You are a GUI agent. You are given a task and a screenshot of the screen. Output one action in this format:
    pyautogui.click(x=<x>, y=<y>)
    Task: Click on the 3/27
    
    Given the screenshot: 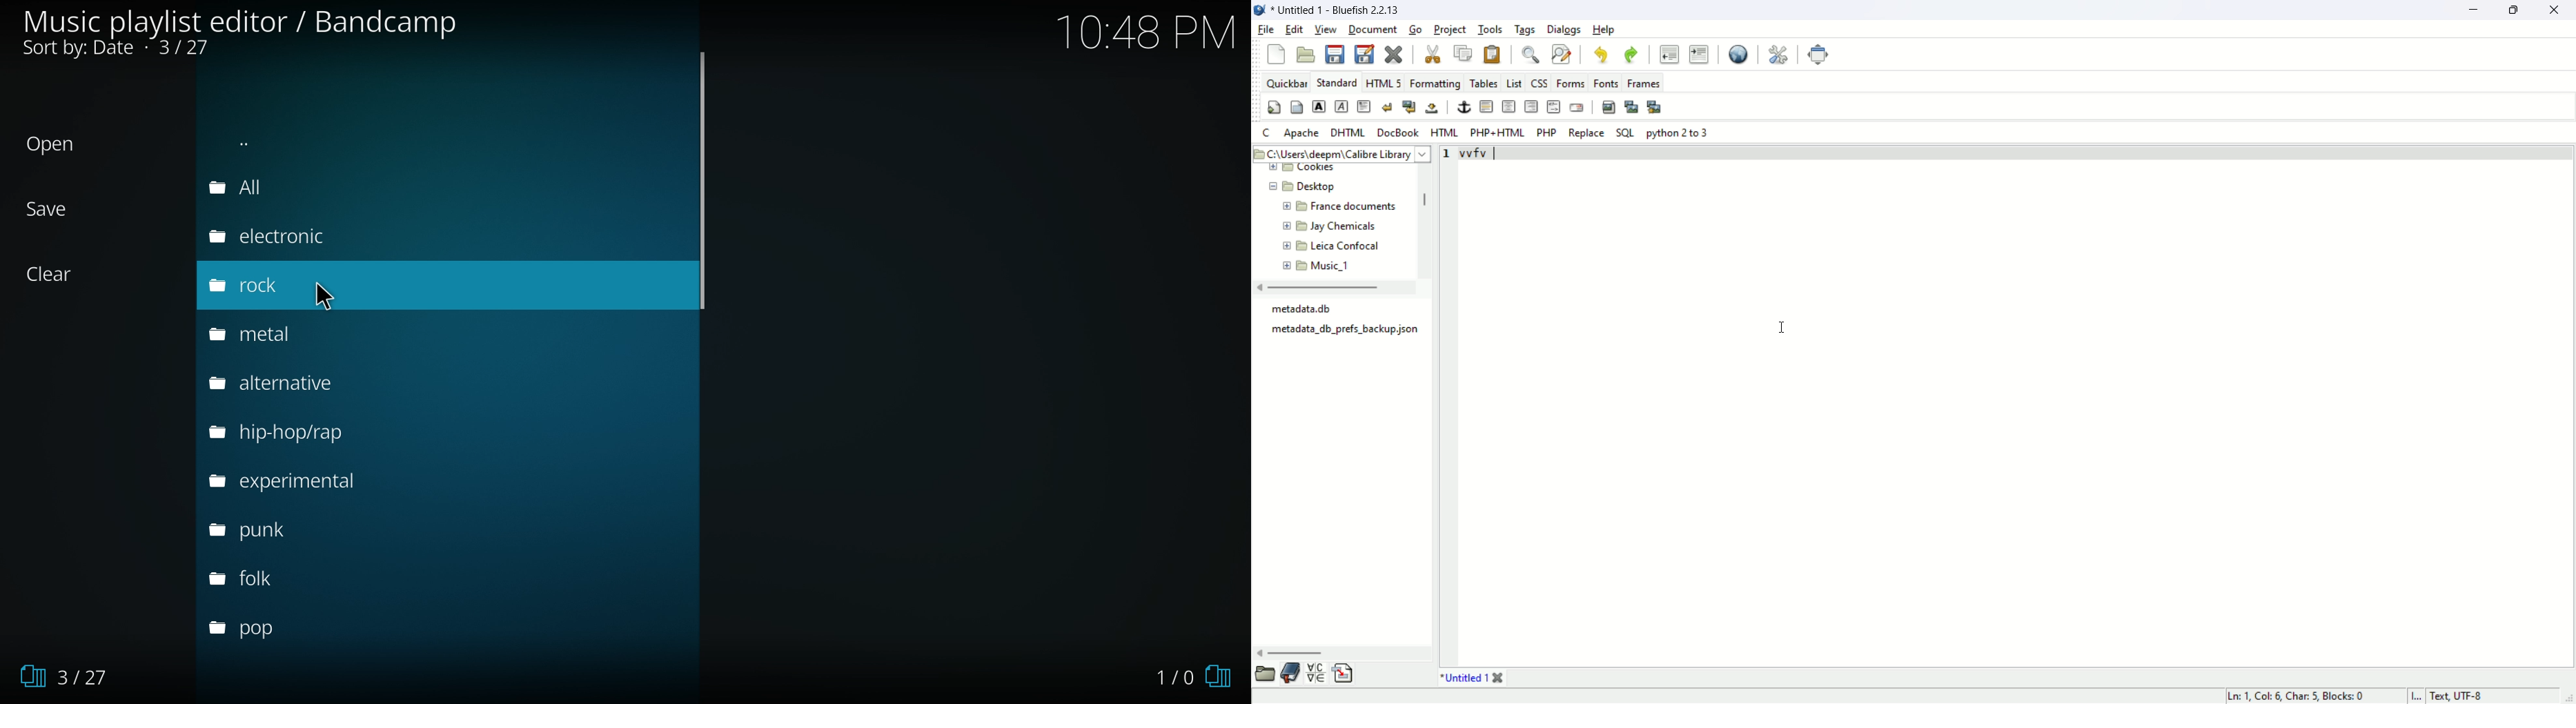 What is the action you would take?
    pyautogui.click(x=77, y=677)
    